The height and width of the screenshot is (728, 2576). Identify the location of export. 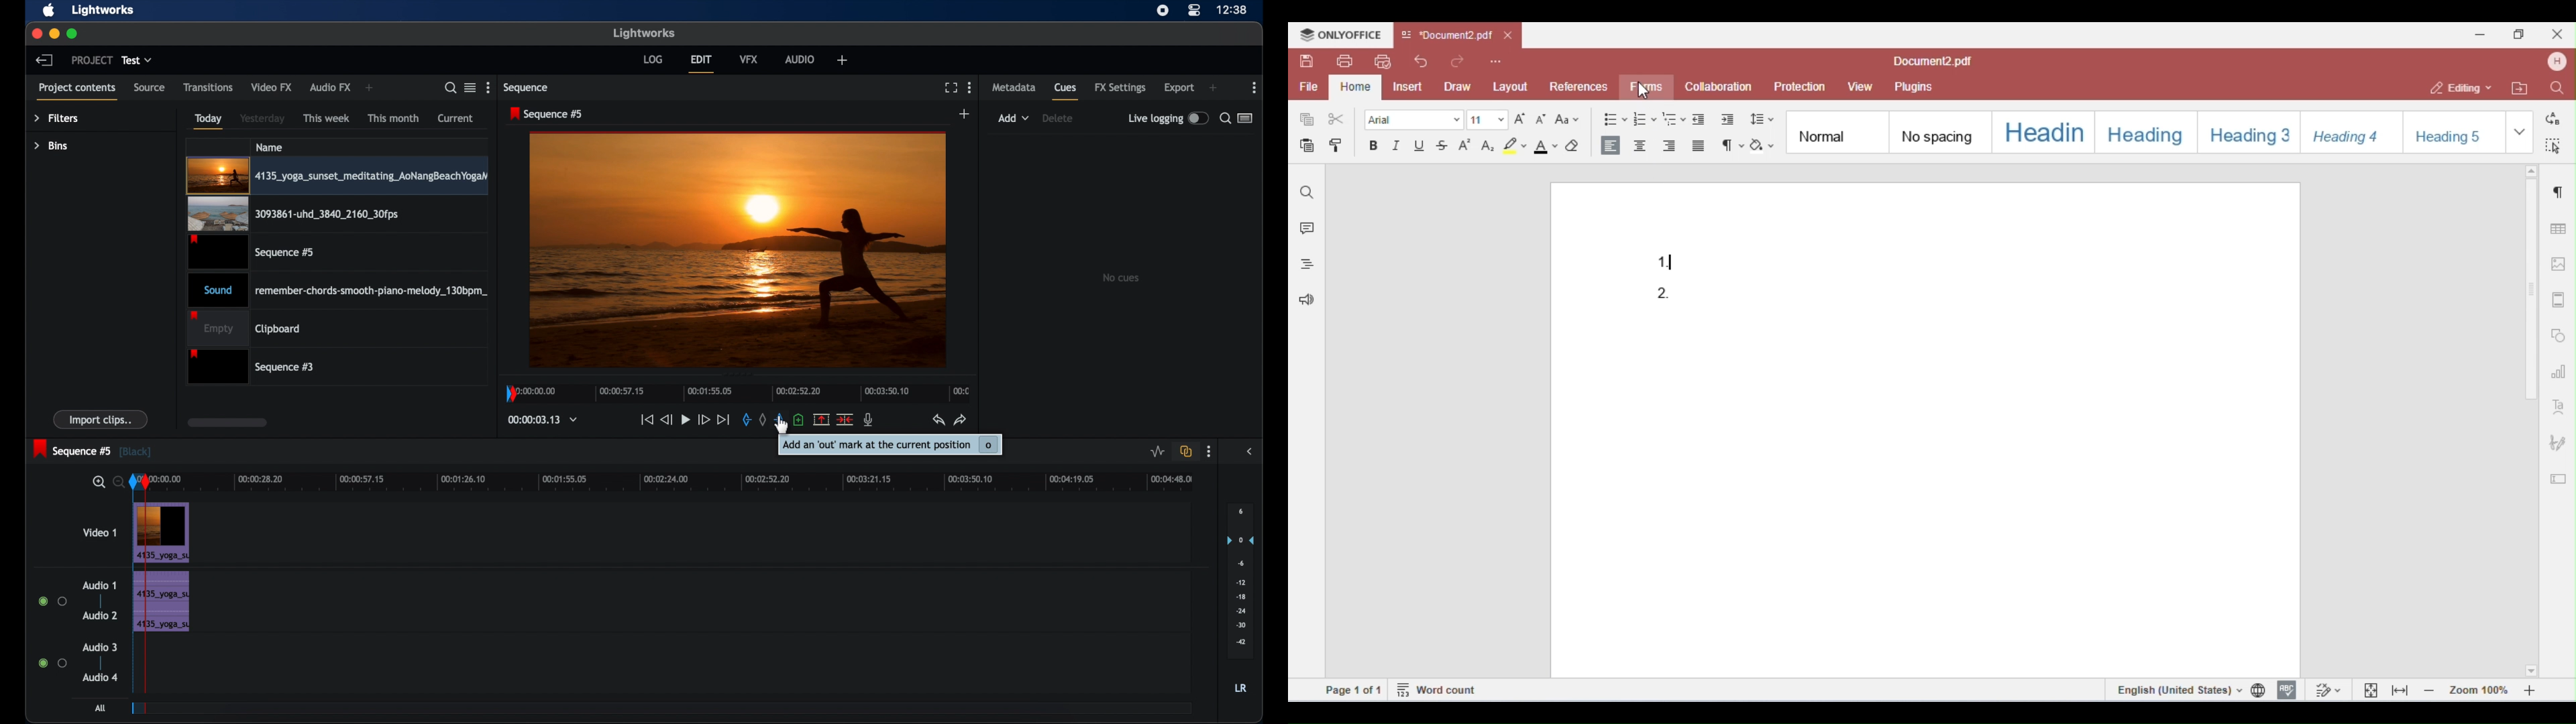
(1180, 88).